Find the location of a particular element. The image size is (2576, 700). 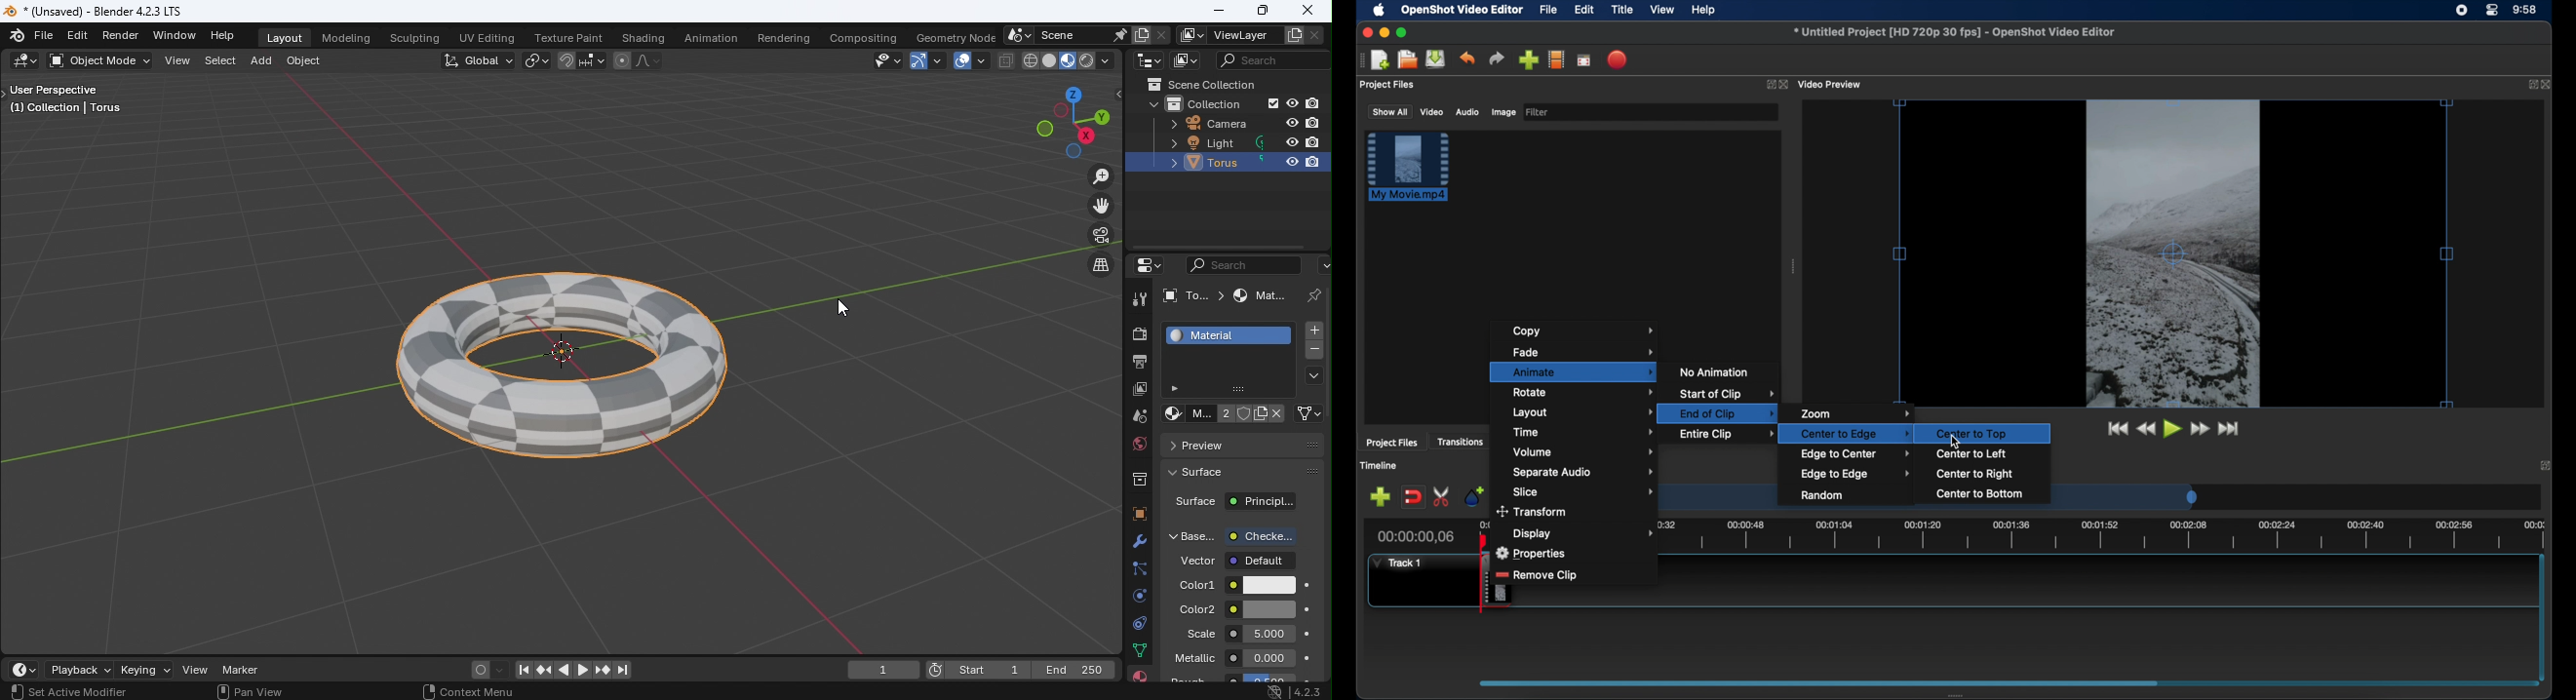

Move the view is located at coordinates (1100, 205).